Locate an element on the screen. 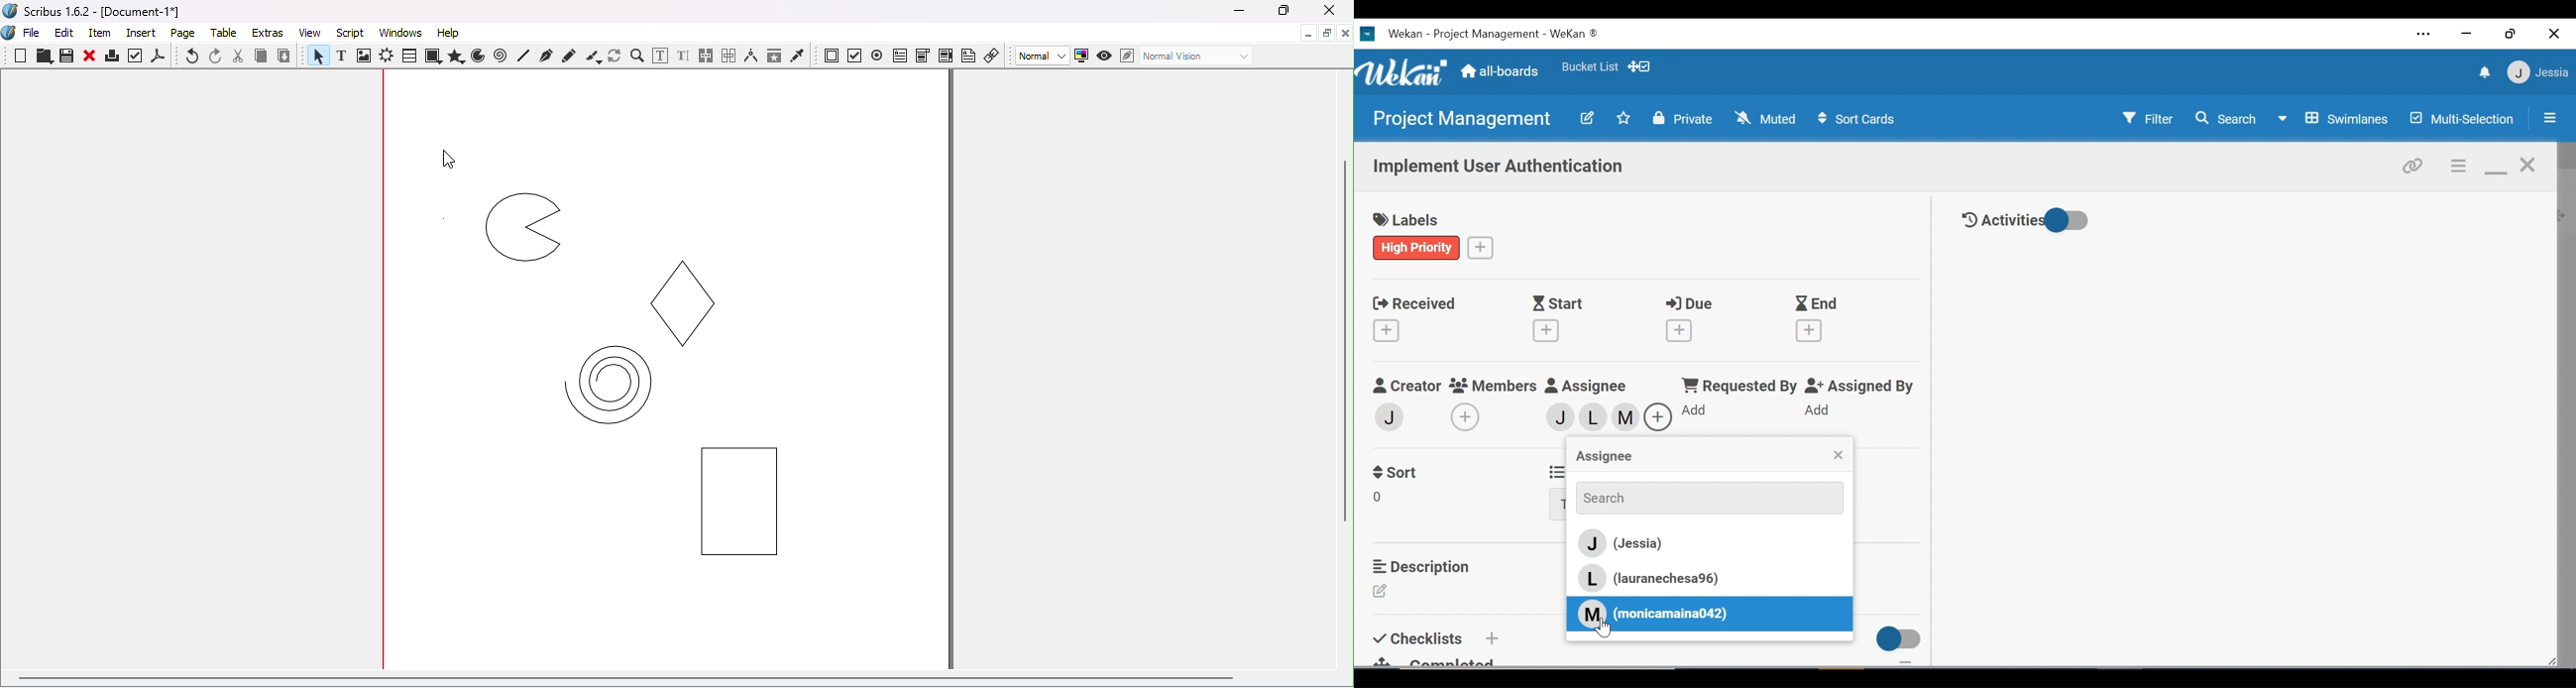  Select the visual appearance of the display is located at coordinates (1195, 57).